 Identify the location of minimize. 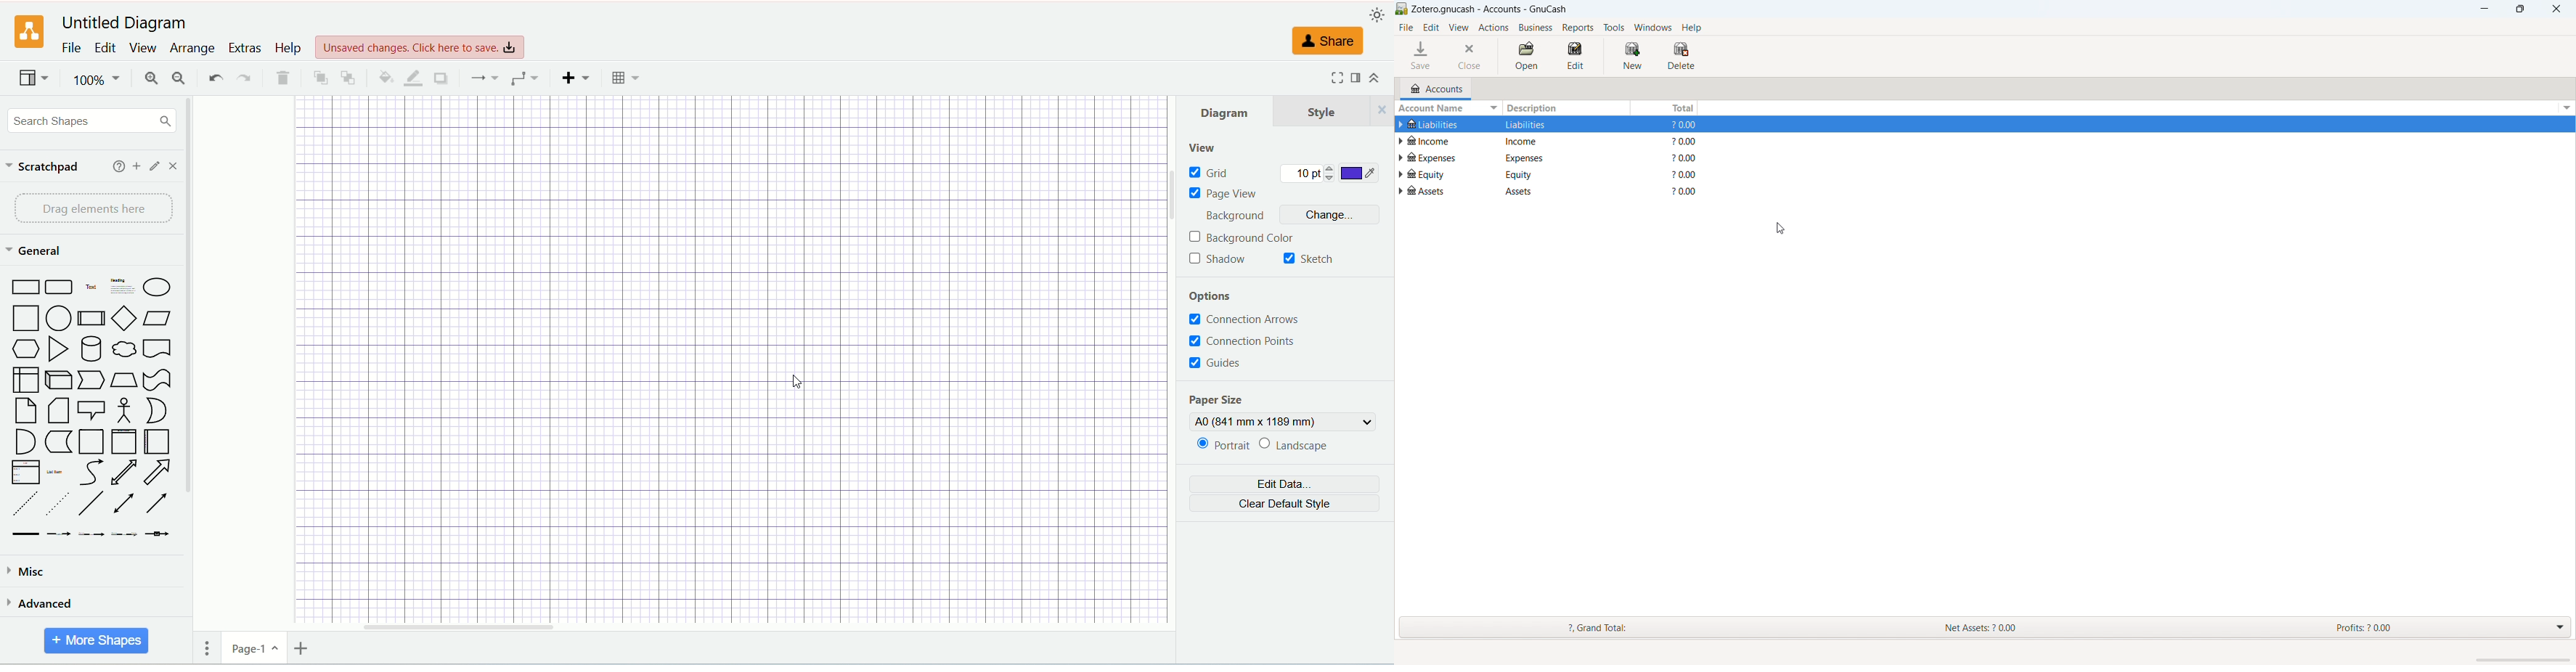
(2483, 8).